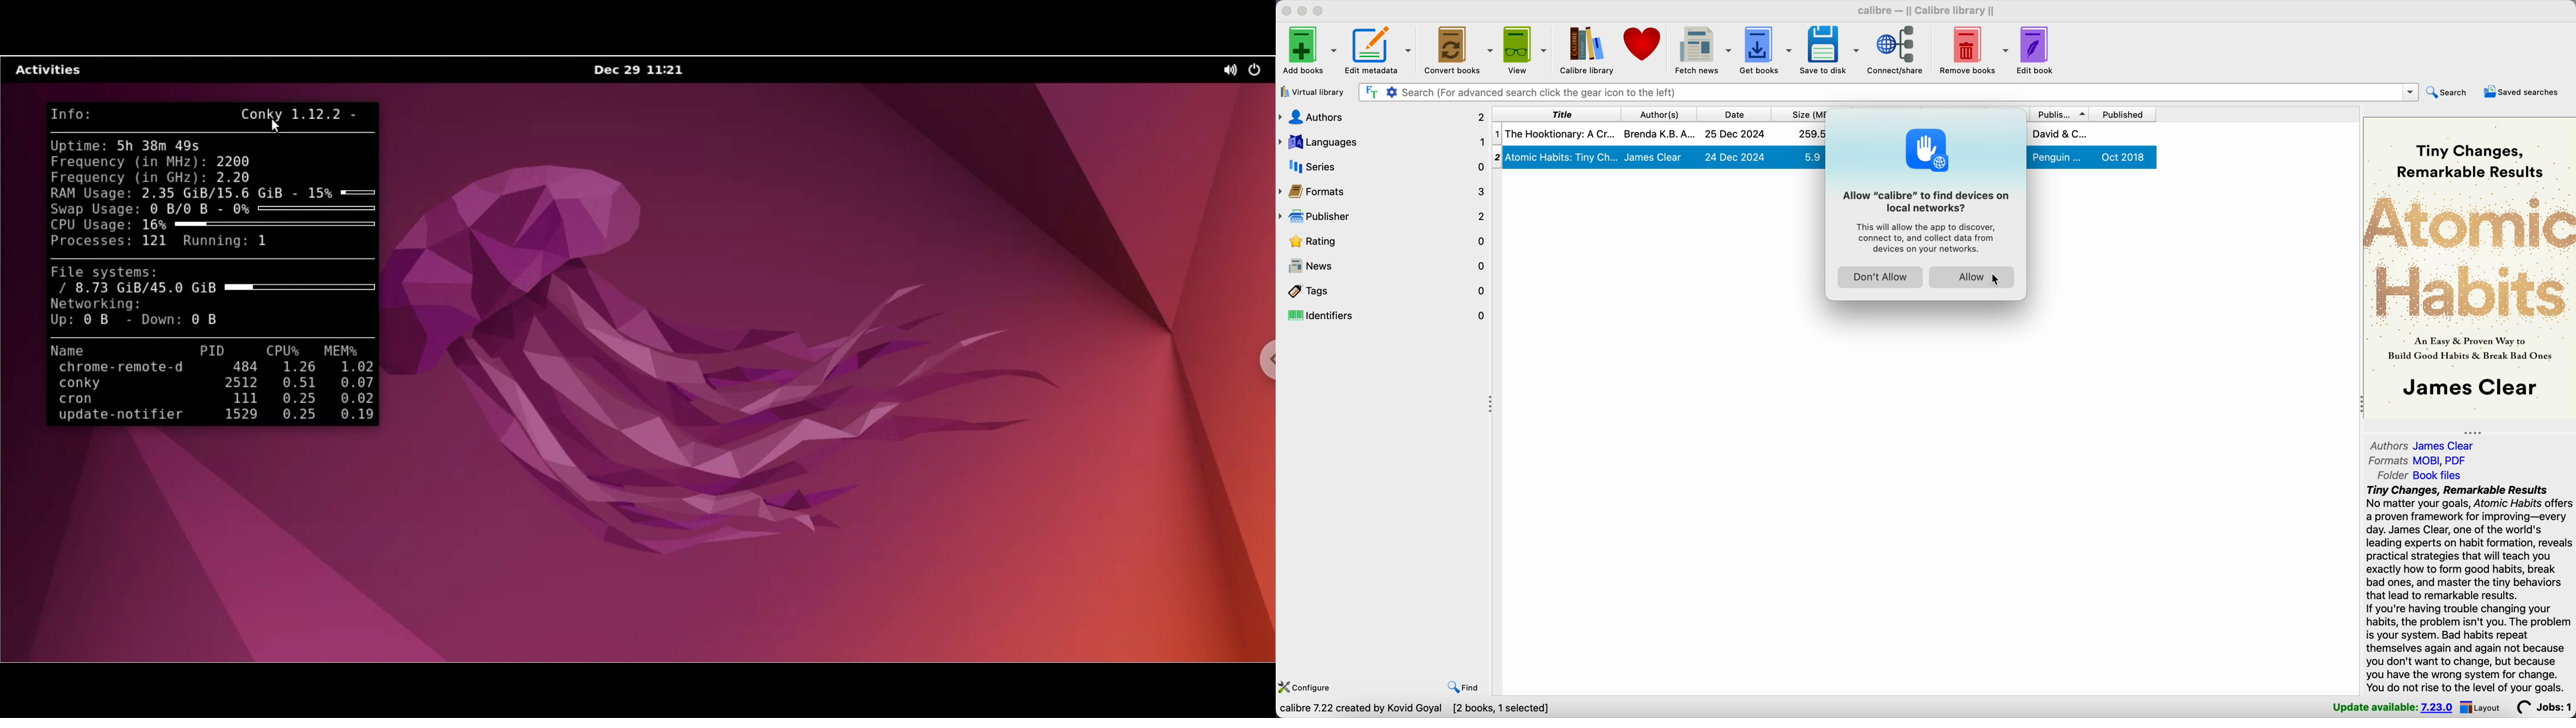  What do you see at coordinates (1930, 151) in the screenshot?
I see `icon` at bounding box center [1930, 151].